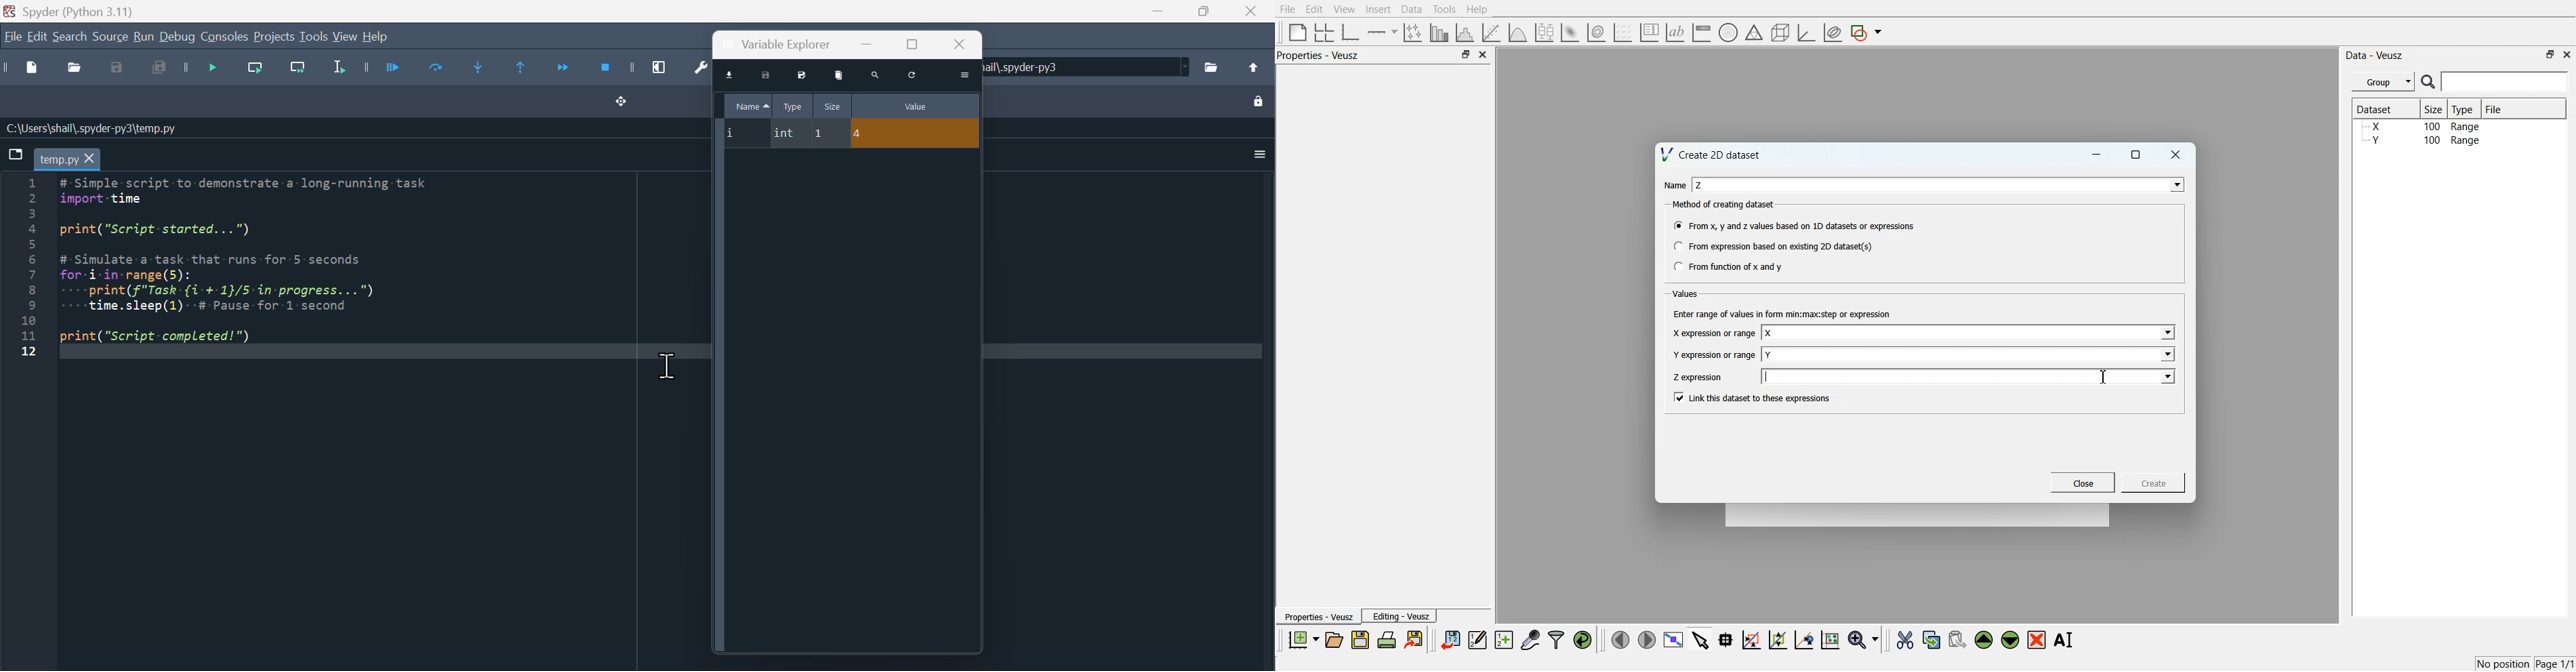 The image size is (2576, 672). I want to click on No position Page 1/1, so click(2524, 664).